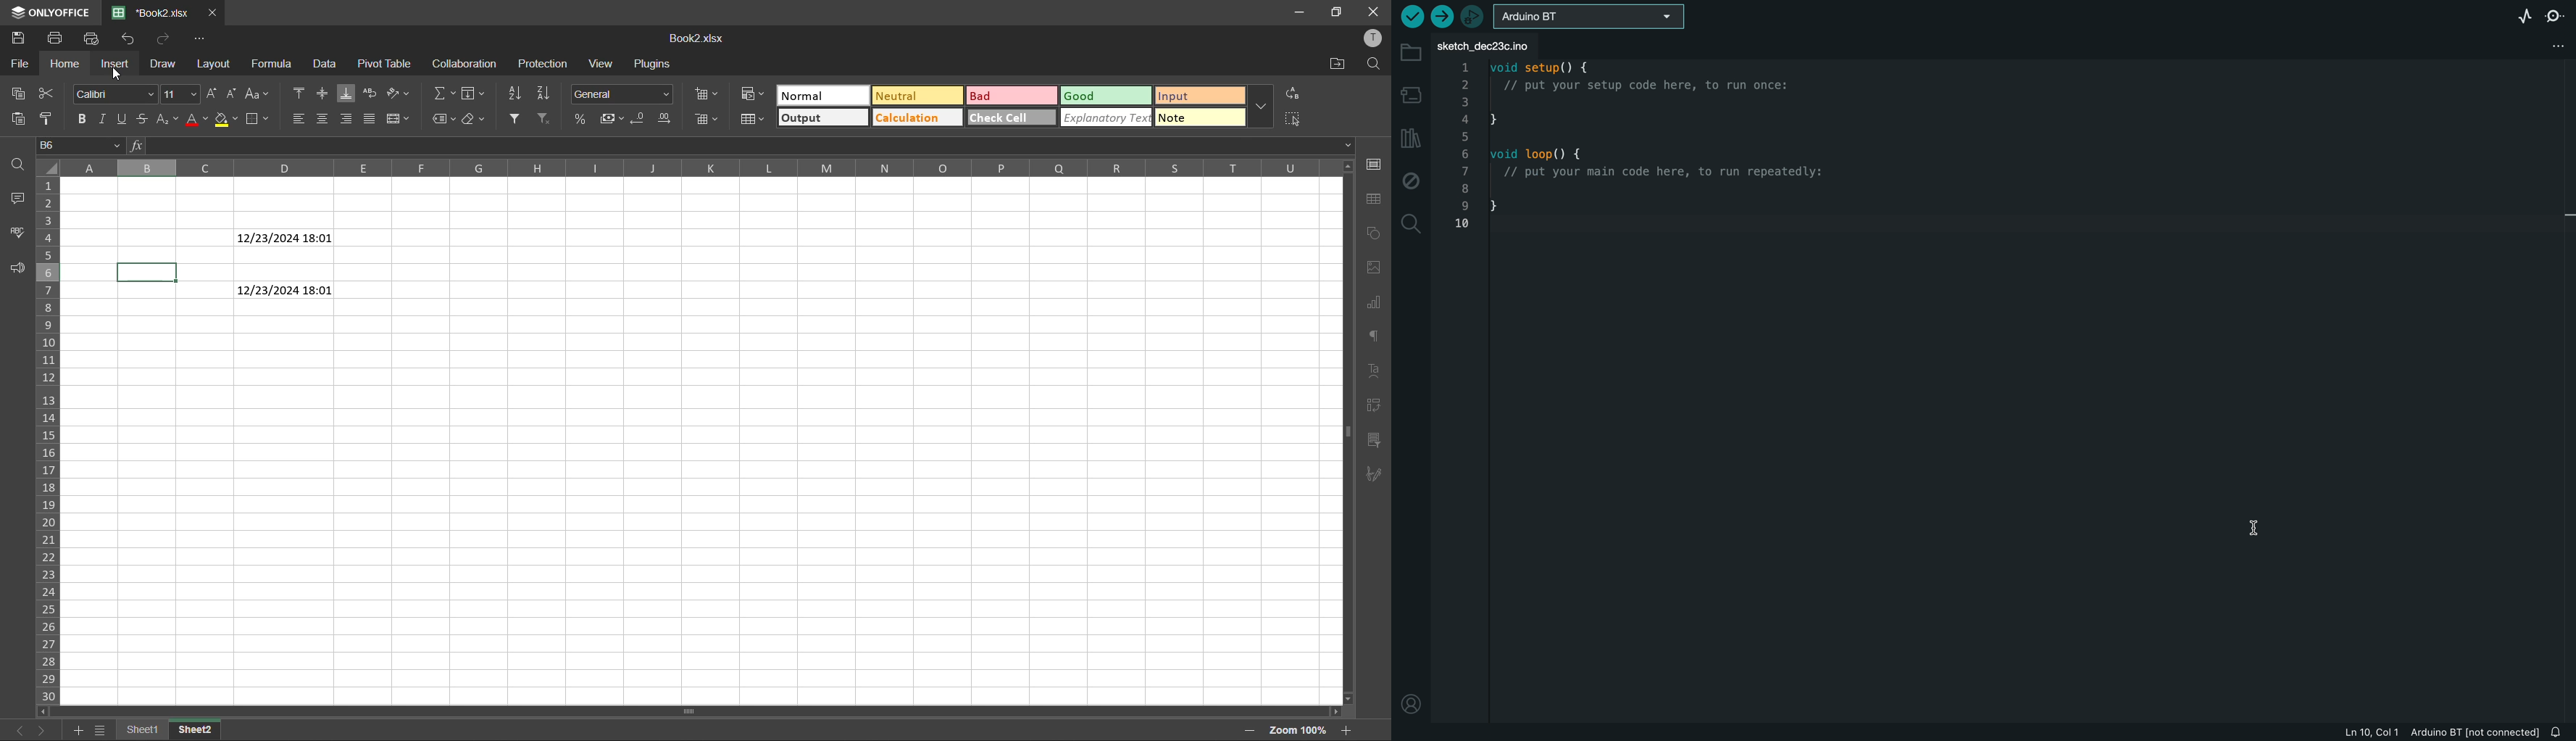 The height and width of the screenshot is (756, 2576). Describe the element at coordinates (1372, 38) in the screenshot. I see `profile` at that location.